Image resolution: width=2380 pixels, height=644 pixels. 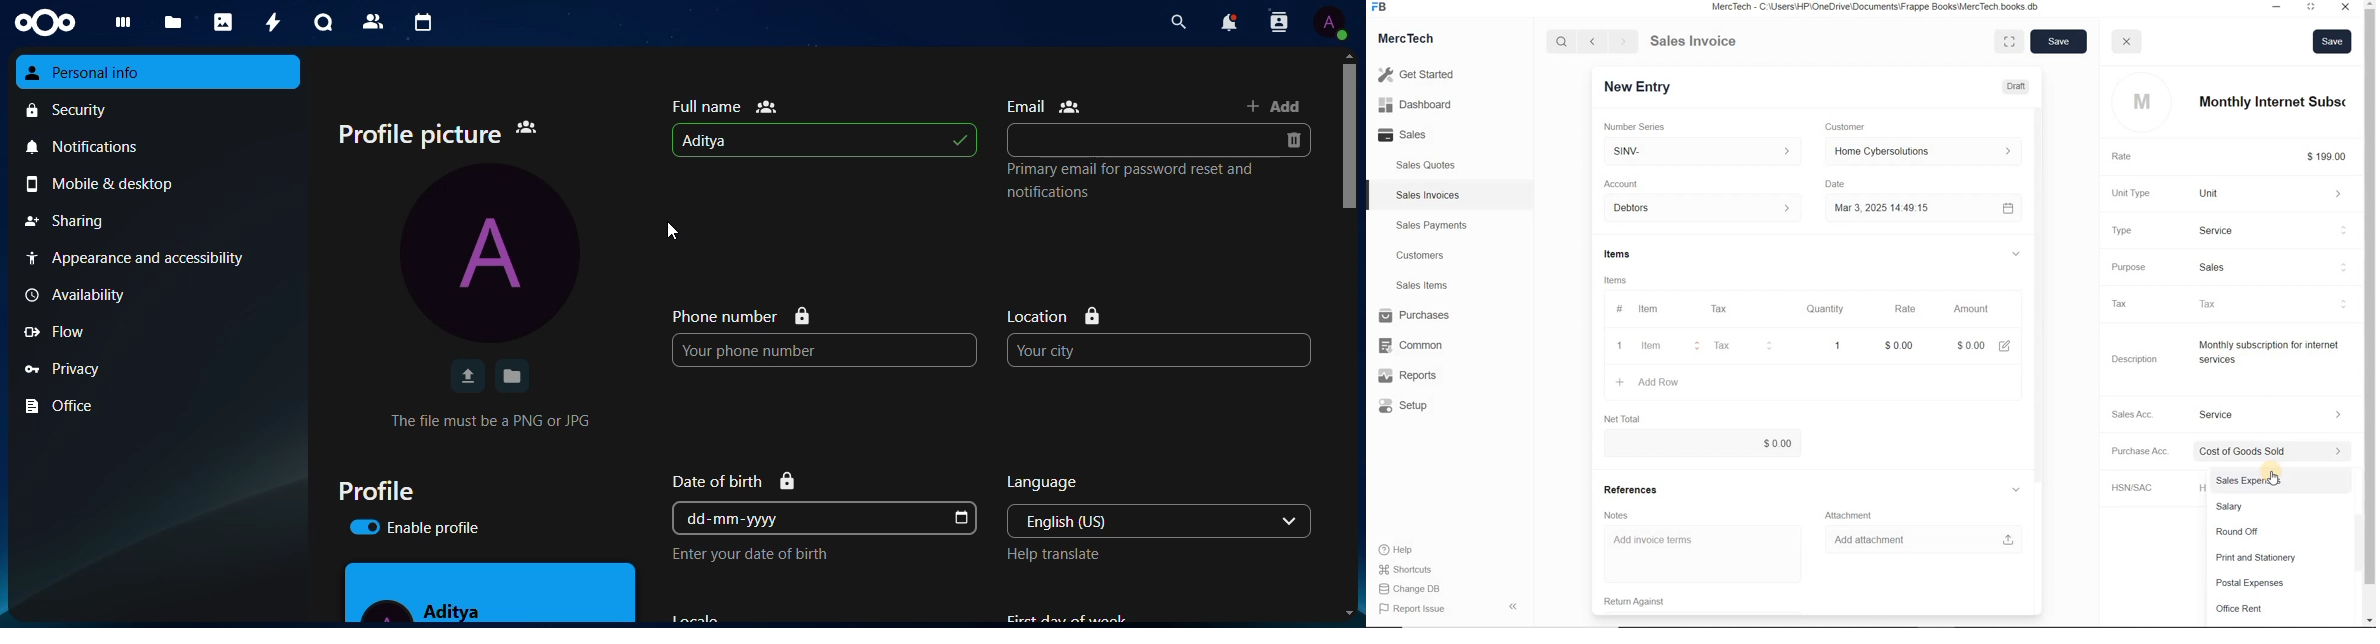 What do you see at coordinates (2282, 508) in the screenshot?
I see `Exchange Gain/Loss` at bounding box center [2282, 508].